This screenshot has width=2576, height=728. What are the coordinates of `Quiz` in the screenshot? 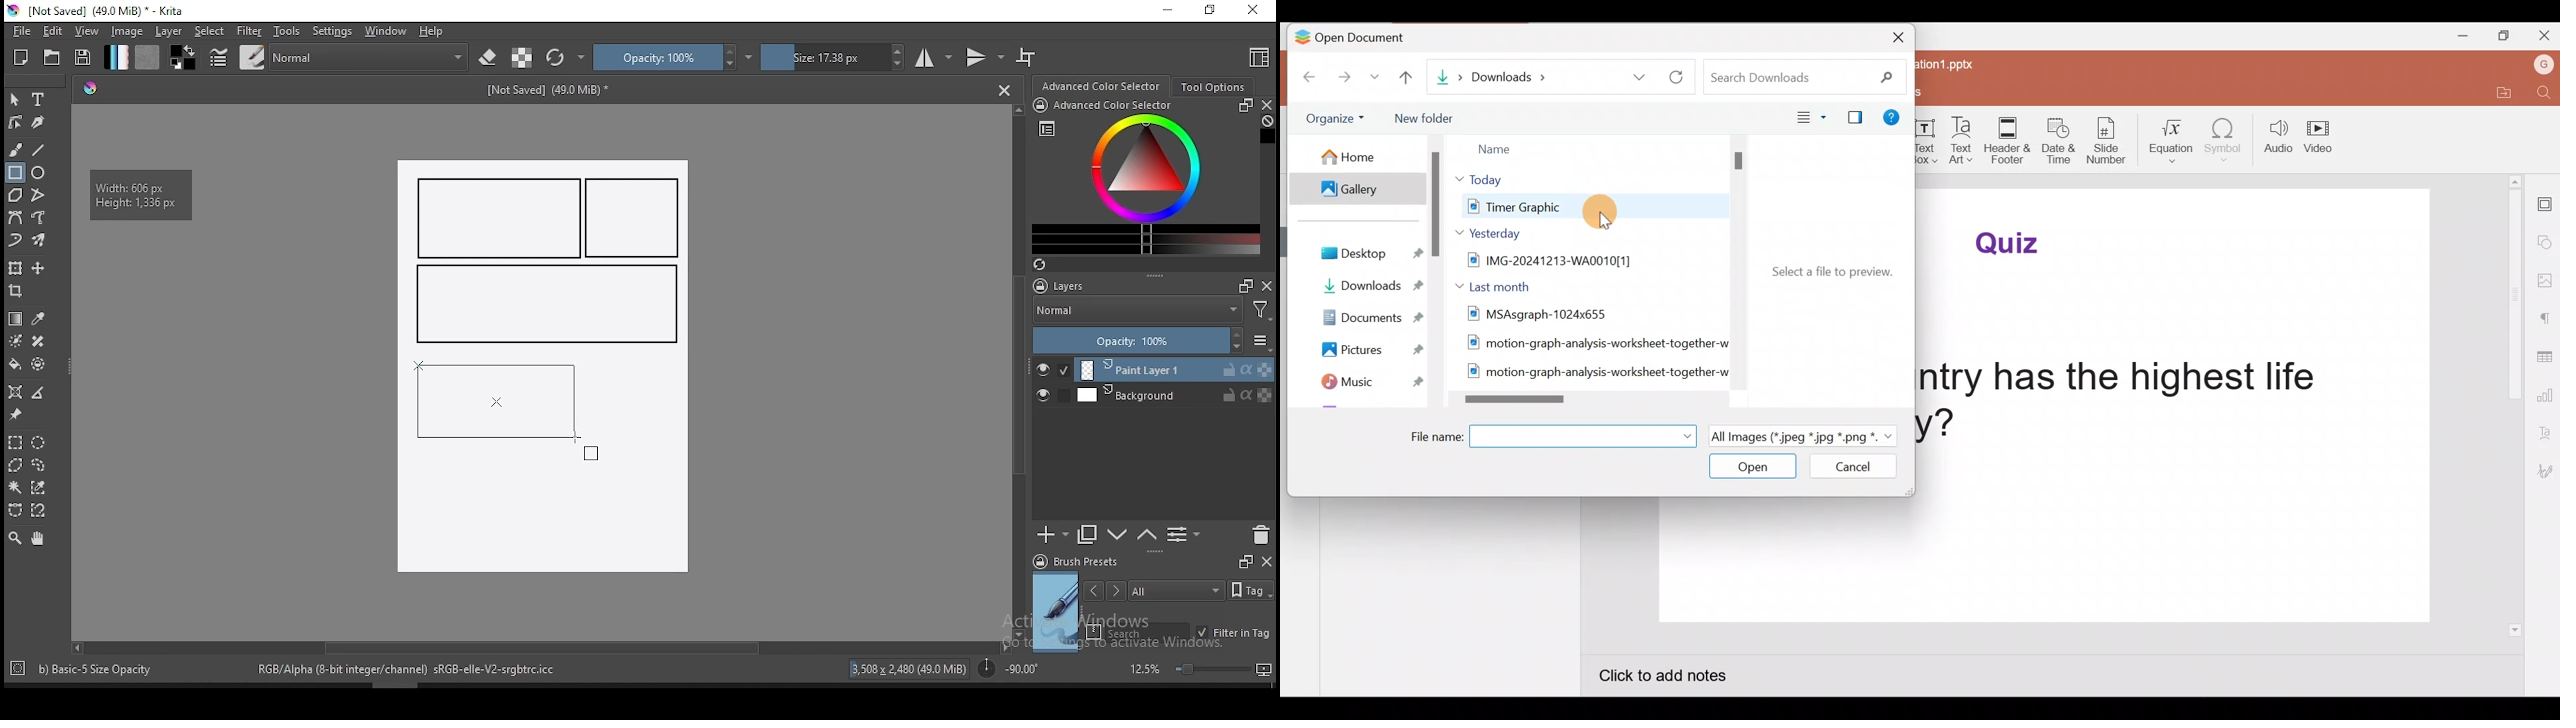 It's located at (2013, 242).